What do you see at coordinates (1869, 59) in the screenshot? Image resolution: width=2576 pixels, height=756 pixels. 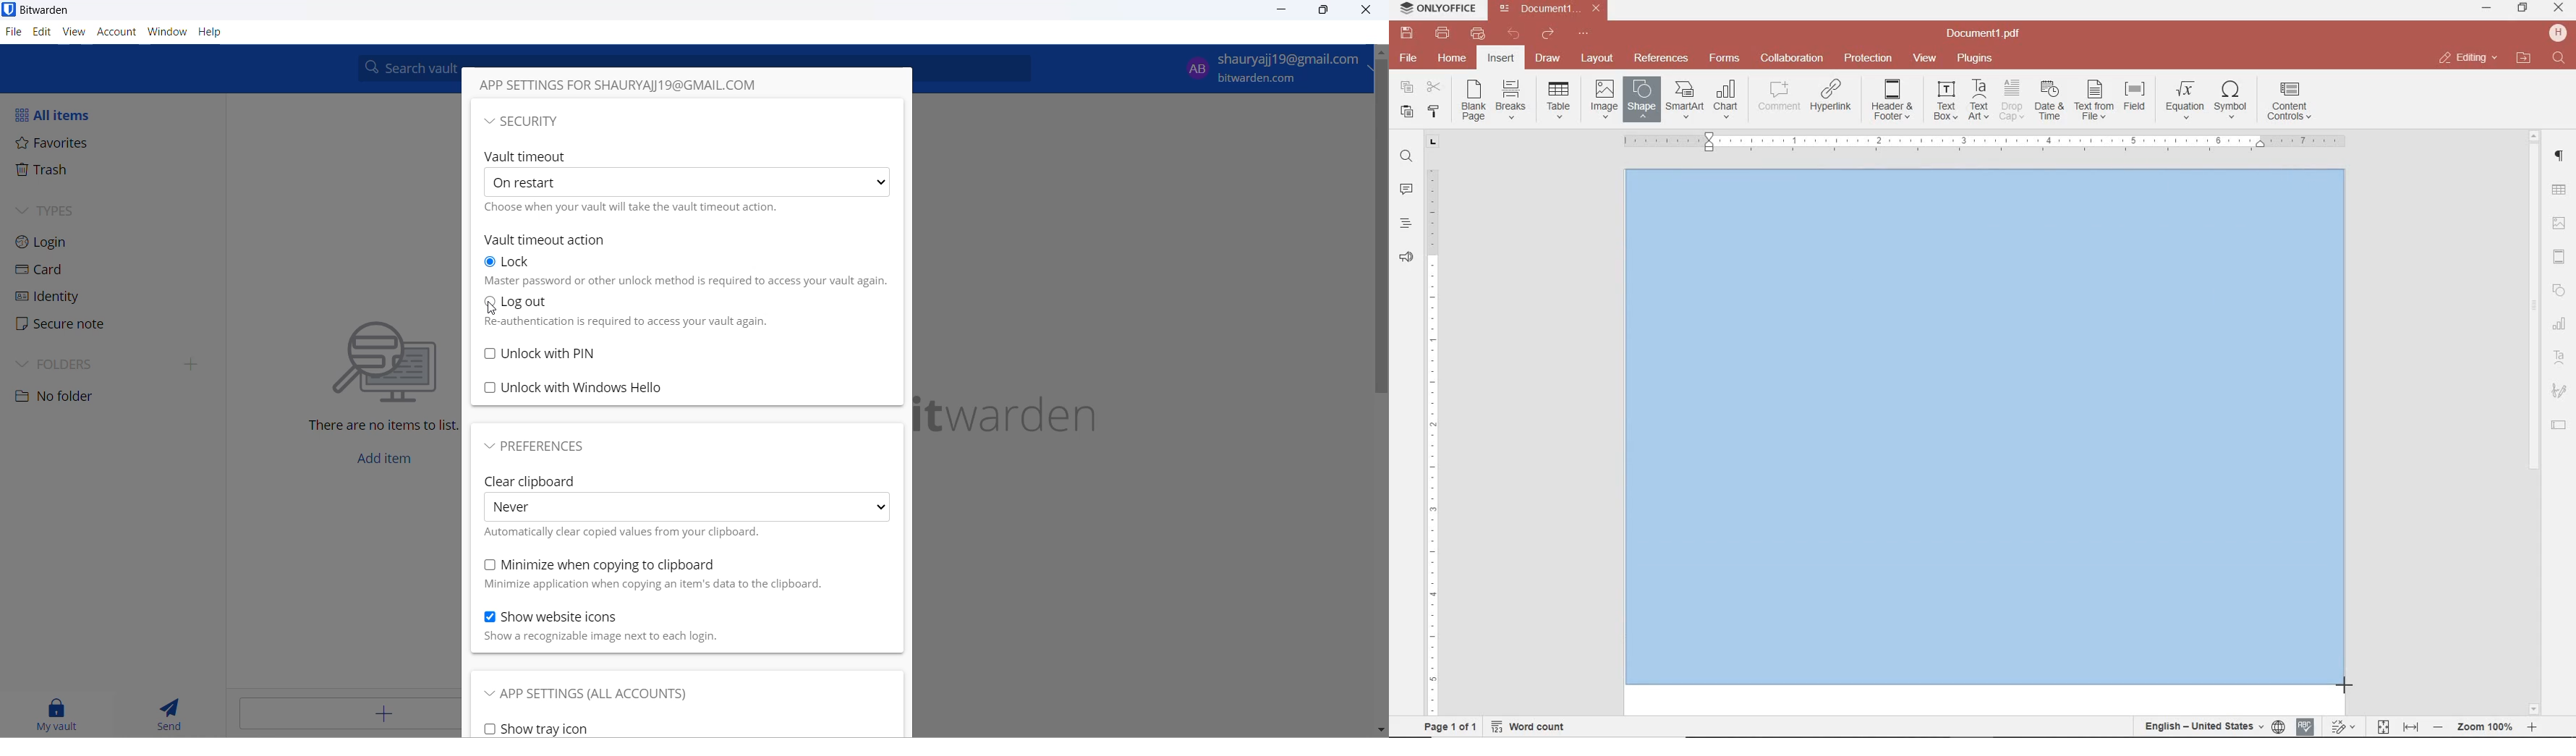 I see `protection` at bounding box center [1869, 59].